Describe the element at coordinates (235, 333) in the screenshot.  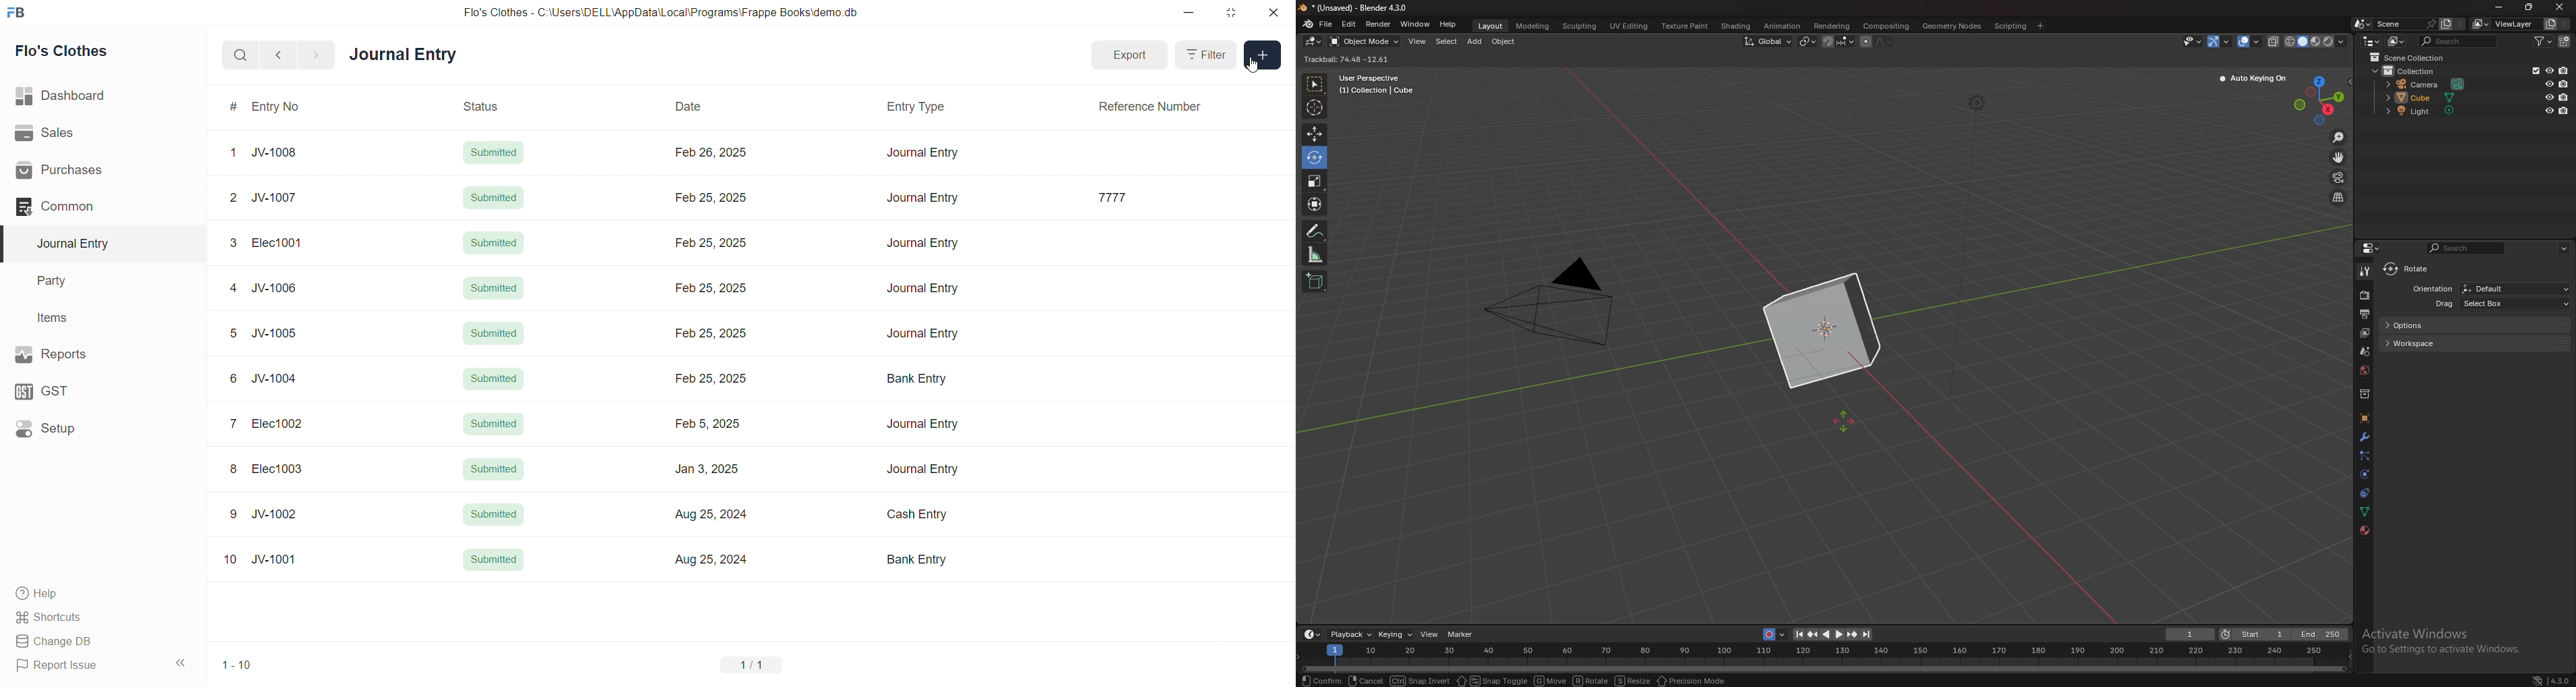
I see `5` at that location.